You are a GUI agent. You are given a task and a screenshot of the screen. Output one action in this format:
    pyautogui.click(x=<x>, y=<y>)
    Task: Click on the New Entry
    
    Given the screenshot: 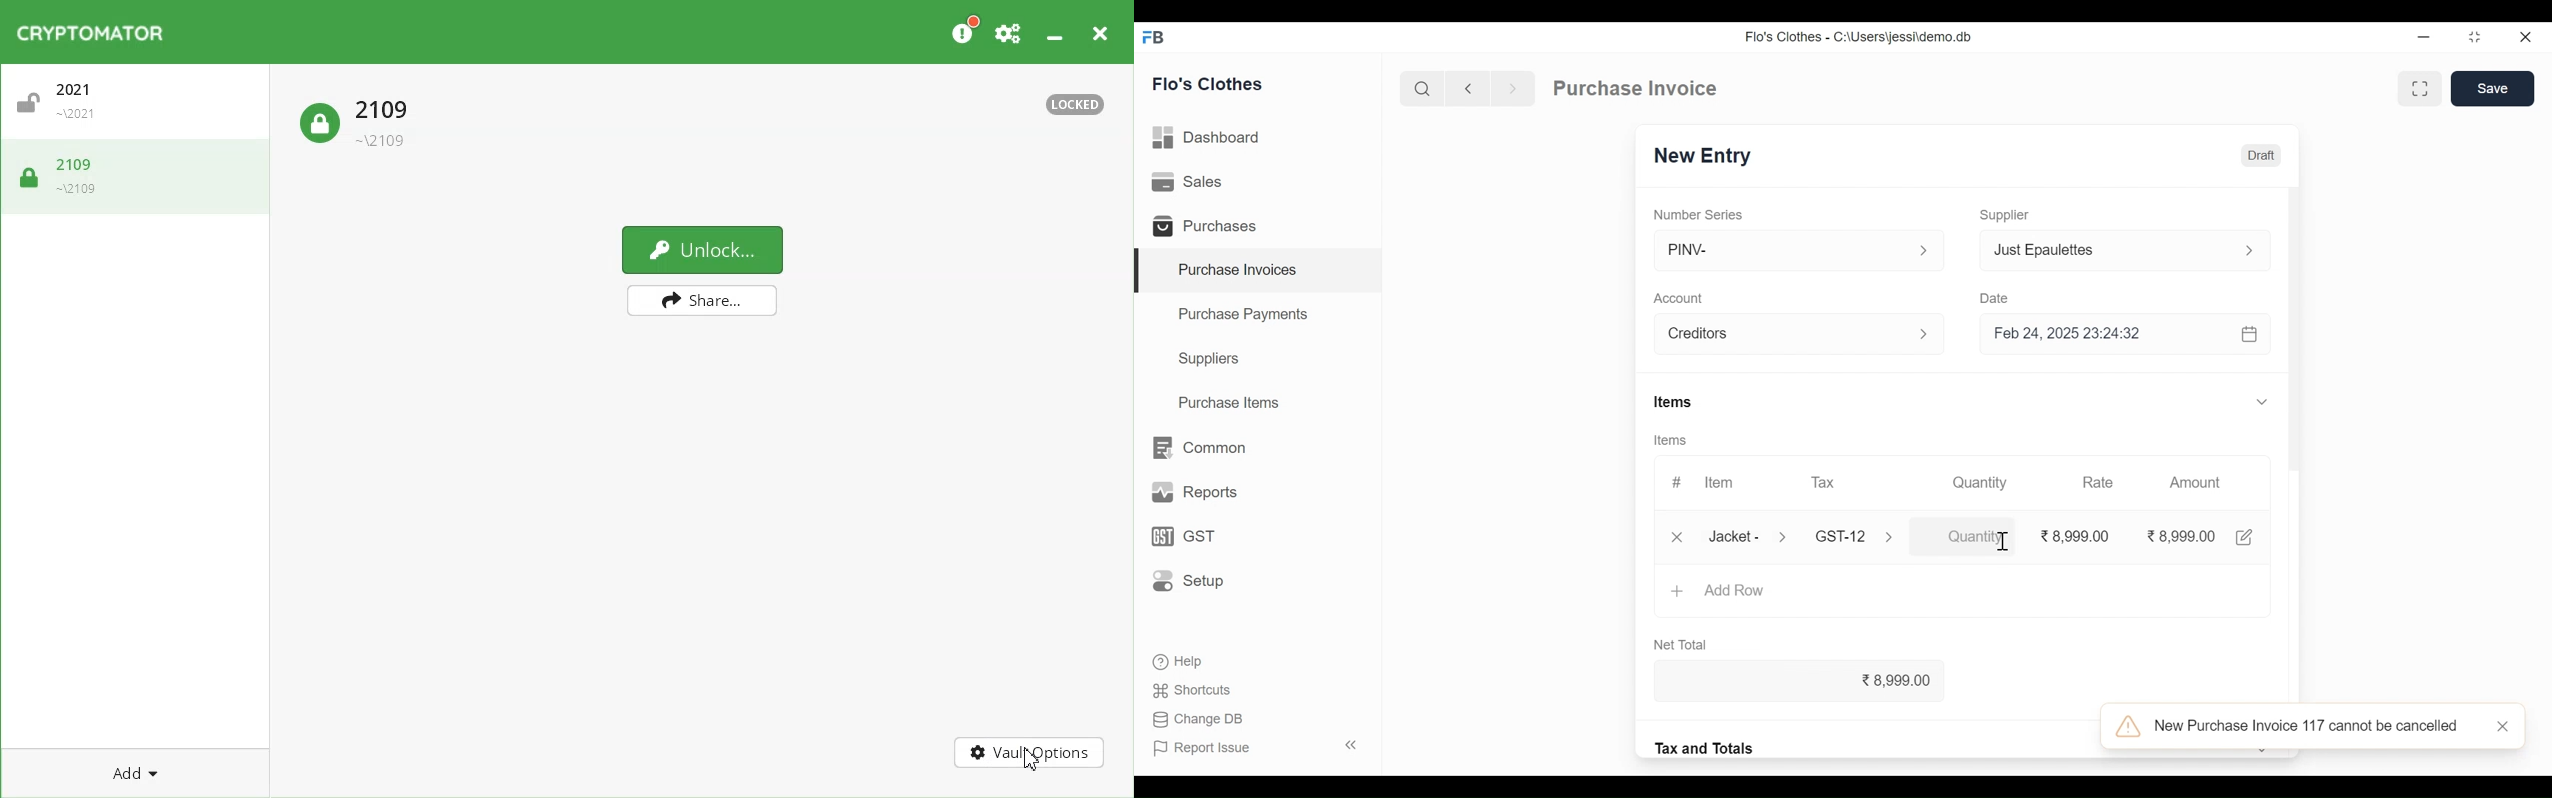 What is the action you would take?
    pyautogui.click(x=1704, y=156)
    